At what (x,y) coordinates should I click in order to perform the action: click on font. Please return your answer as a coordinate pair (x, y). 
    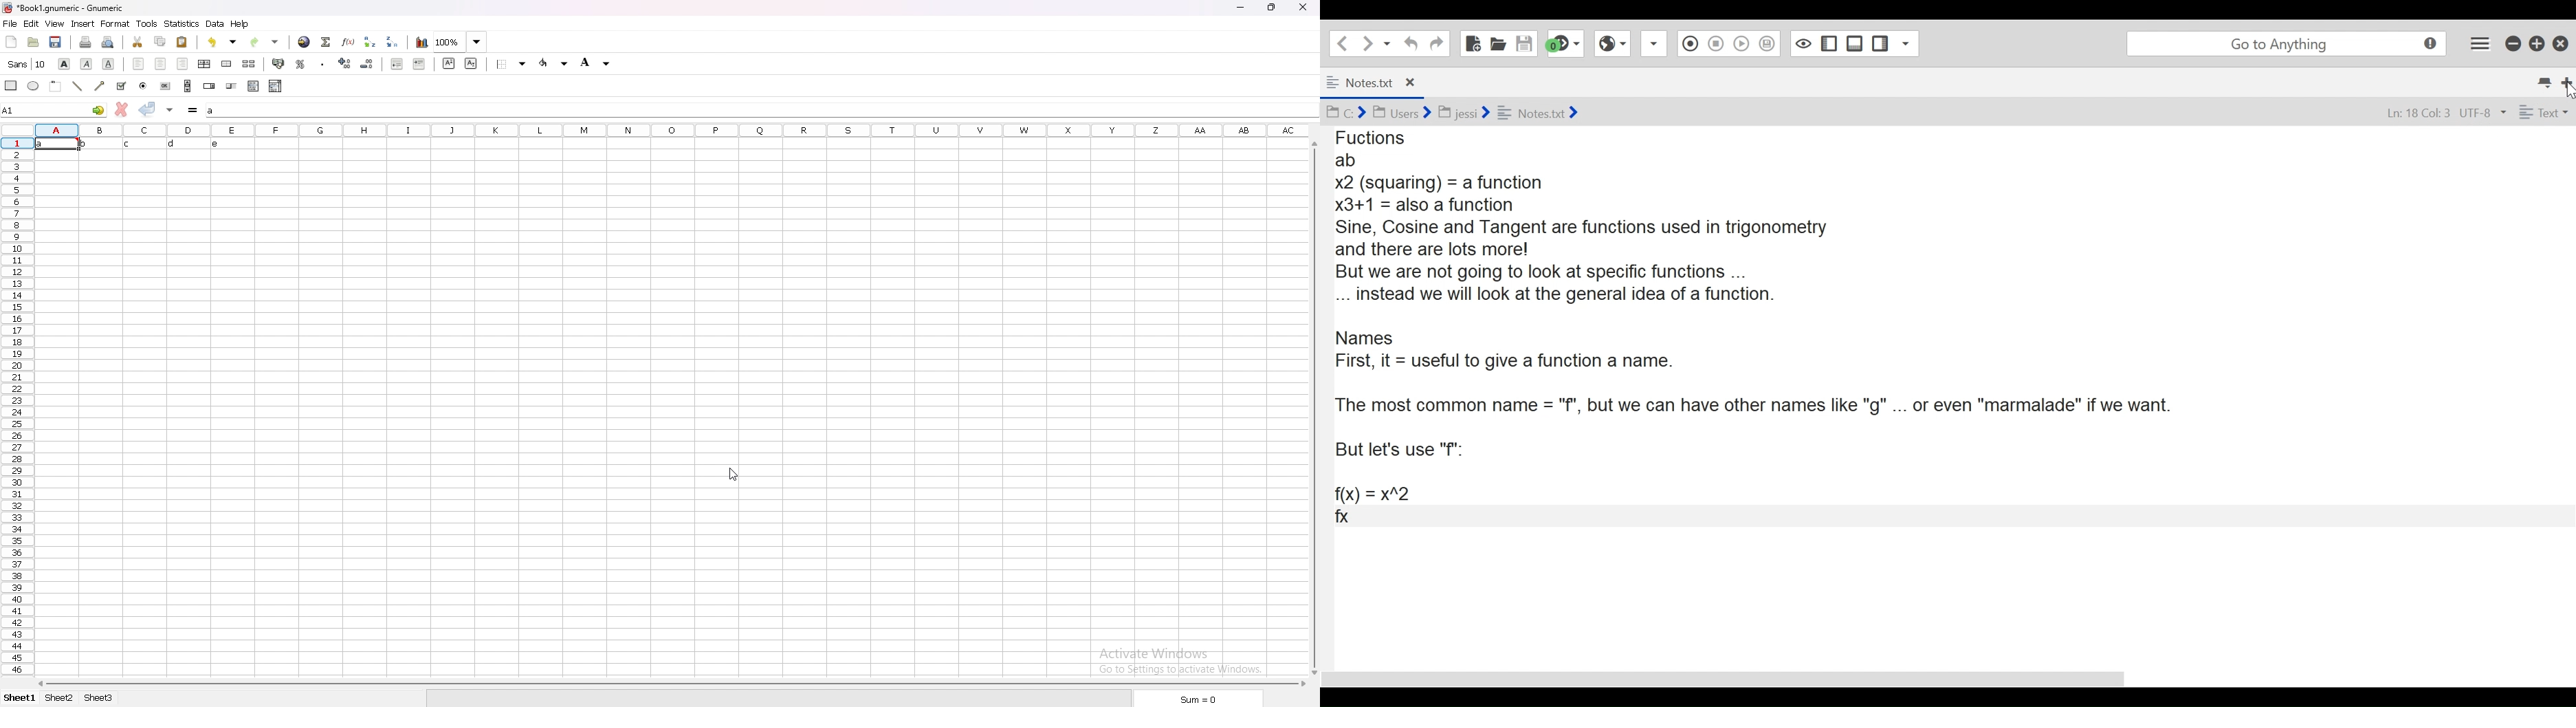
    Looking at the image, I should click on (27, 64).